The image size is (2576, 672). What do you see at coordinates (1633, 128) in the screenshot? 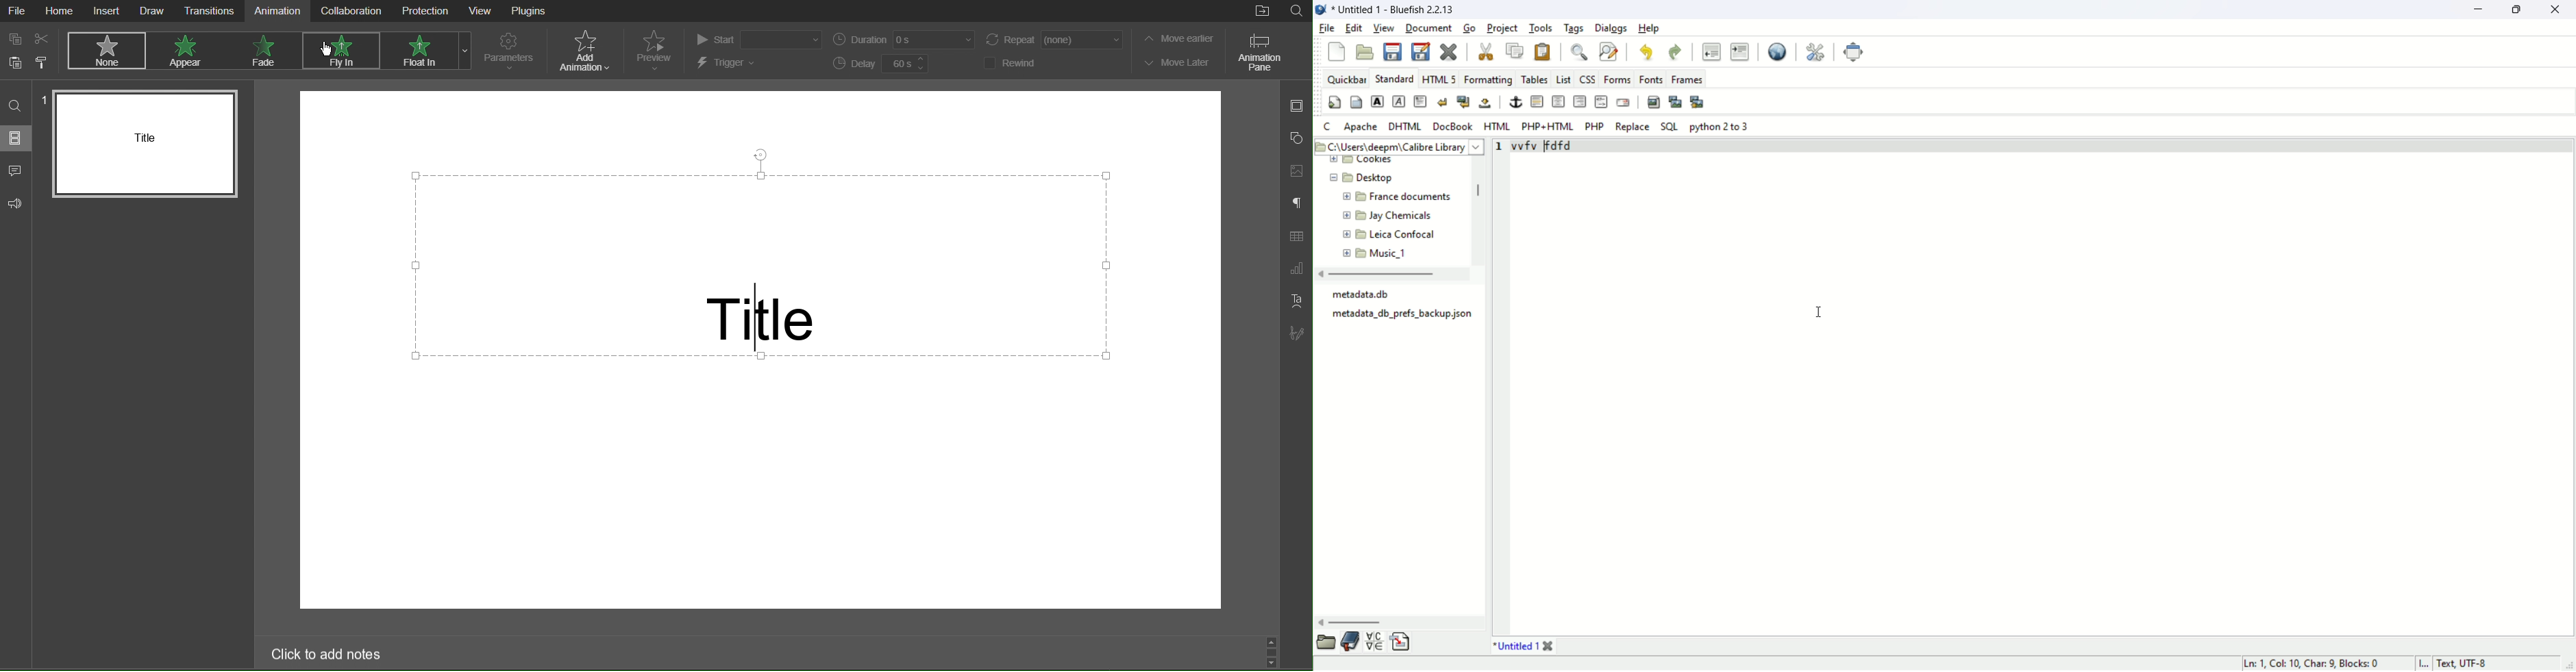
I see `Replace` at bounding box center [1633, 128].